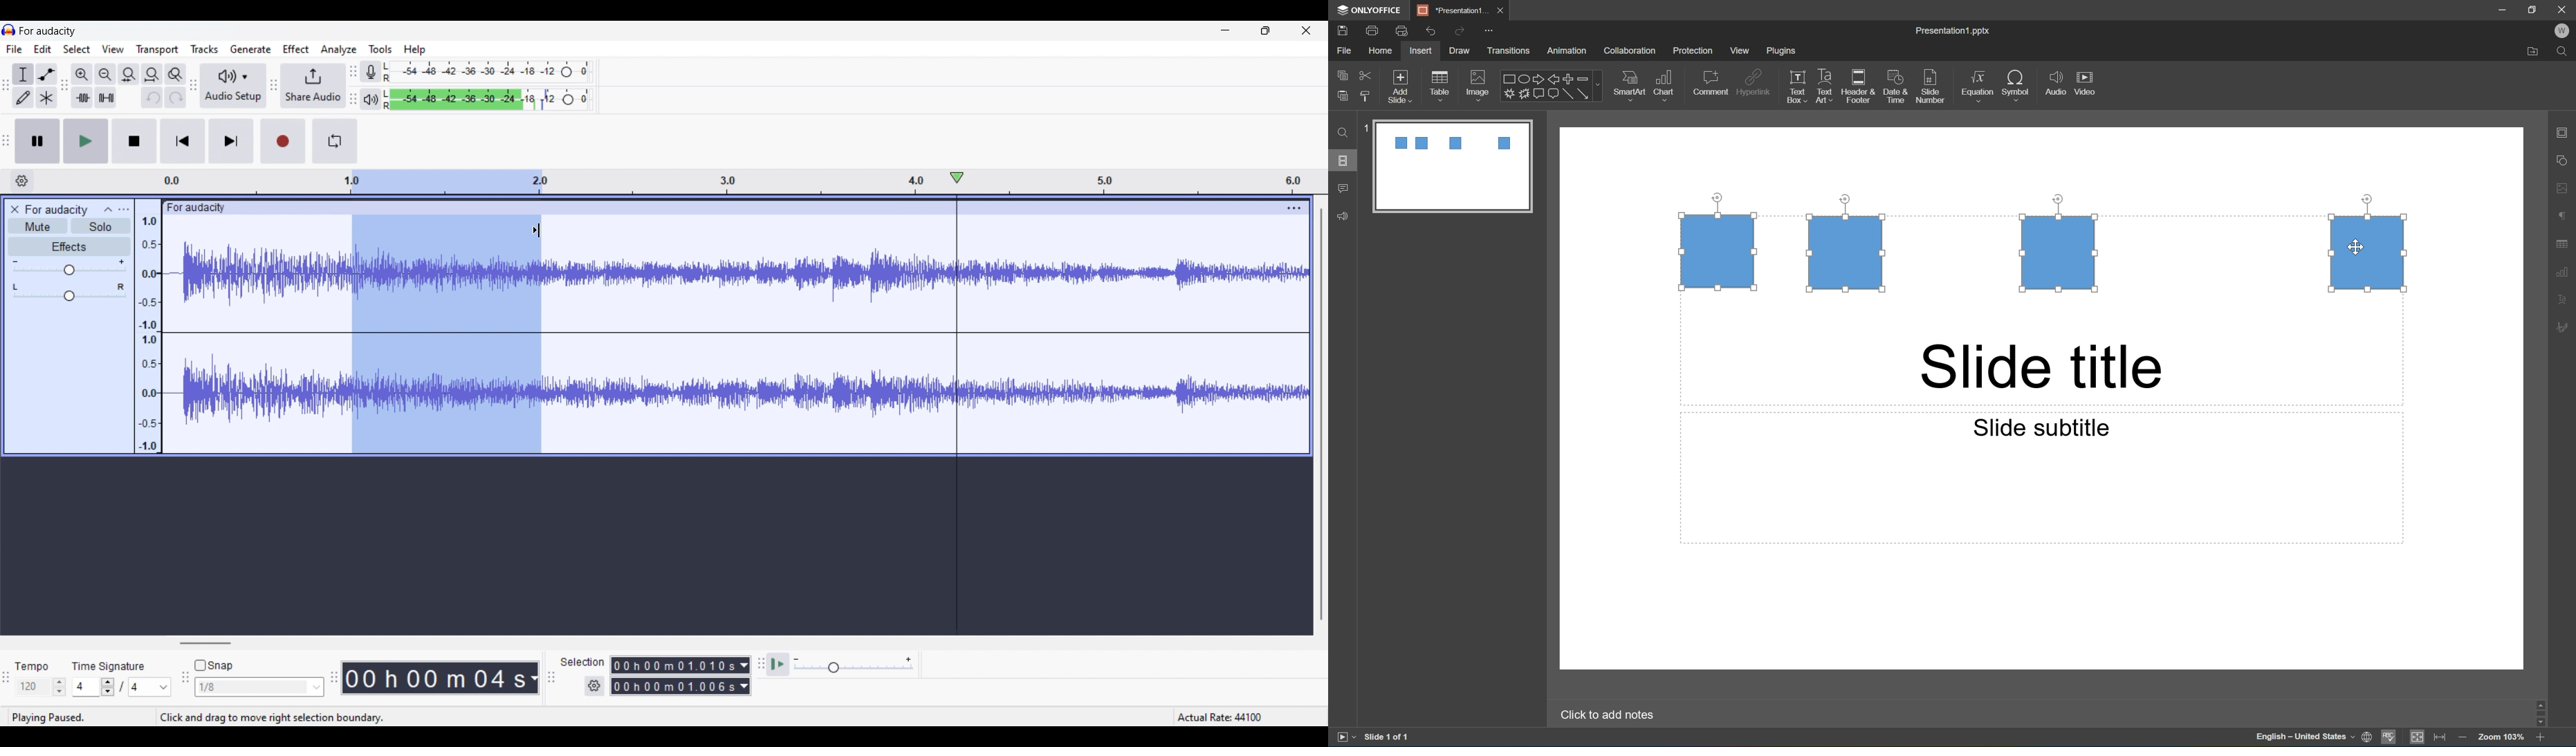 This screenshot has height=756, width=2576. What do you see at coordinates (68, 292) in the screenshot?
I see `Pan scale` at bounding box center [68, 292].